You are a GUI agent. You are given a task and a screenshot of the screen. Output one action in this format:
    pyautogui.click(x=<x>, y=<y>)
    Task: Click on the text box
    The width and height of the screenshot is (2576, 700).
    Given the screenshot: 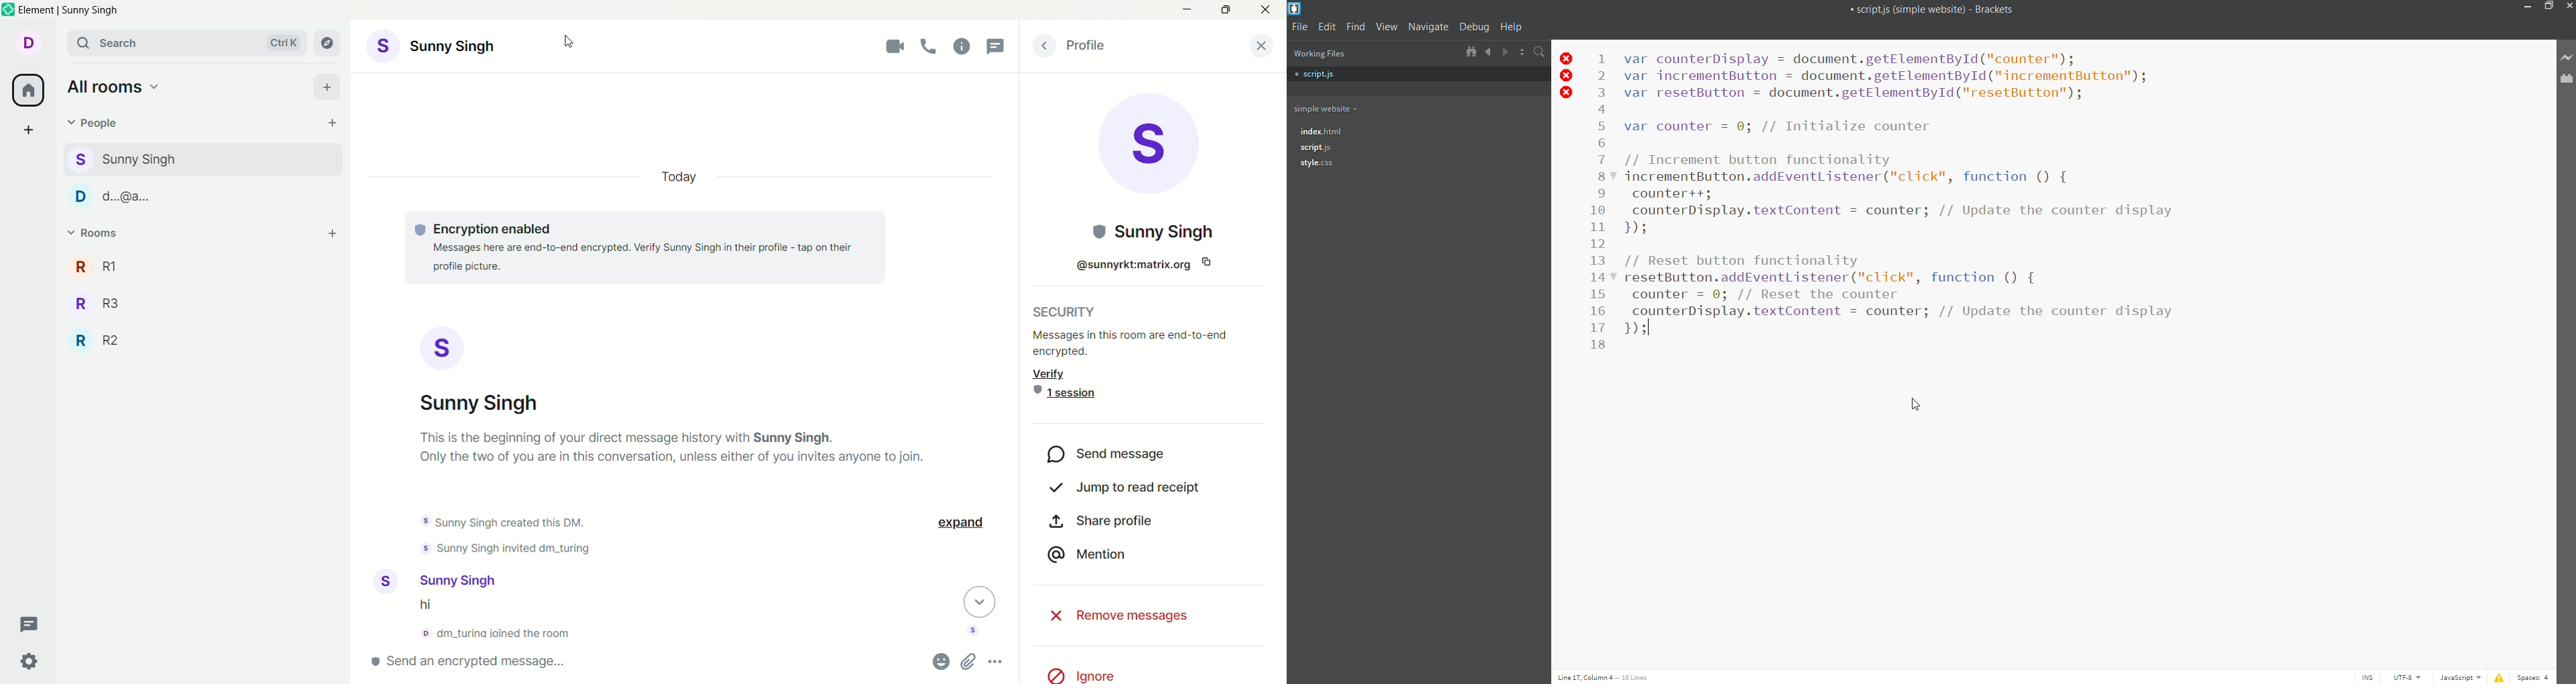 What is the action you would take?
    pyautogui.click(x=522, y=663)
    